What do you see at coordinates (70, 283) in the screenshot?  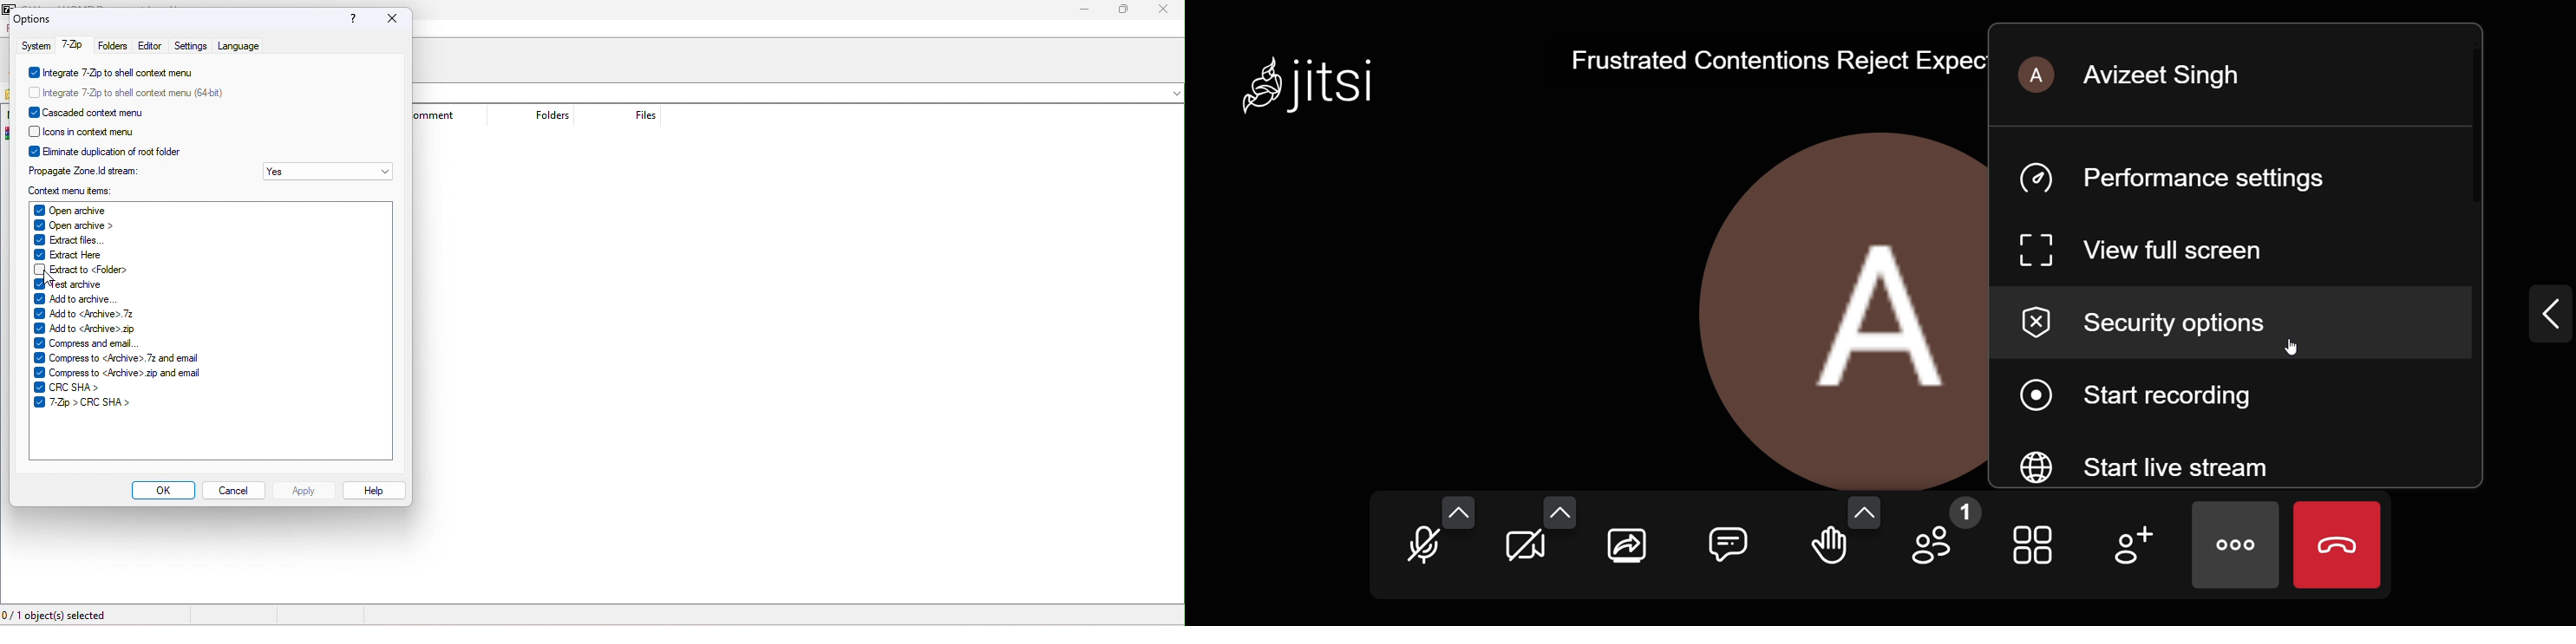 I see `test archive` at bounding box center [70, 283].